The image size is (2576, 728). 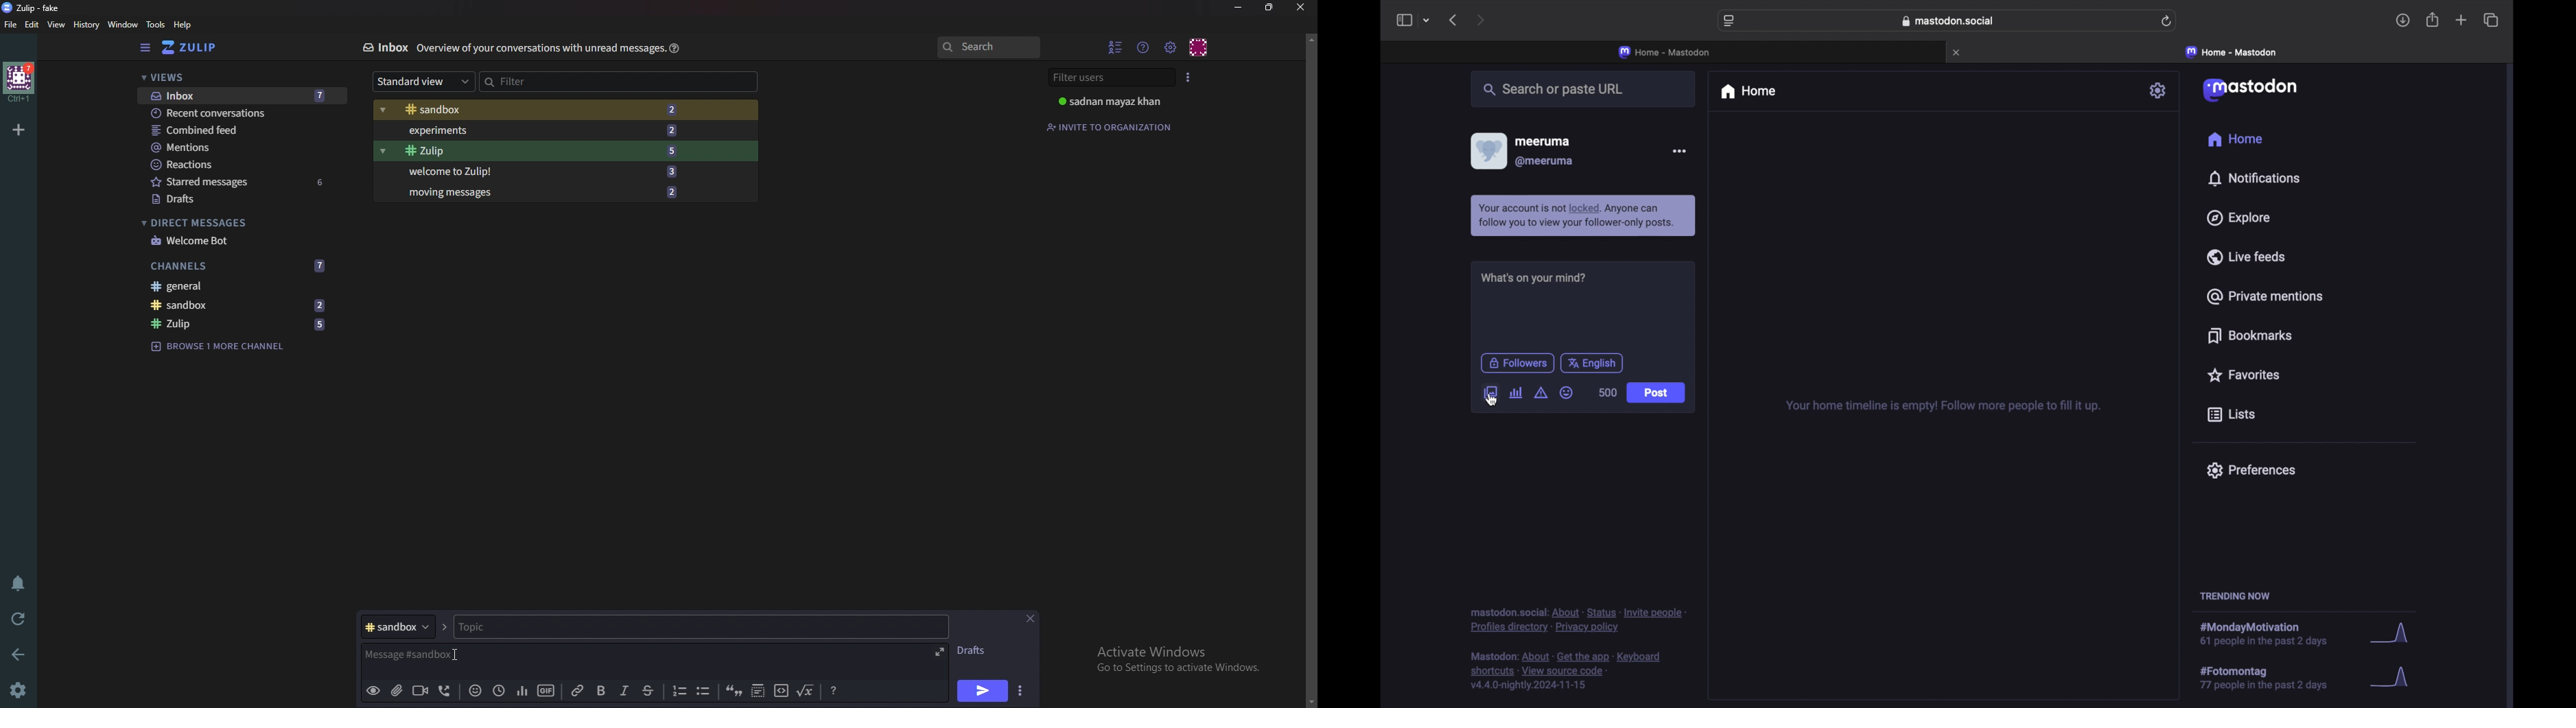 What do you see at coordinates (2232, 52) in the screenshot?
I see `home mastodon` at bounding box center [2232, 52].